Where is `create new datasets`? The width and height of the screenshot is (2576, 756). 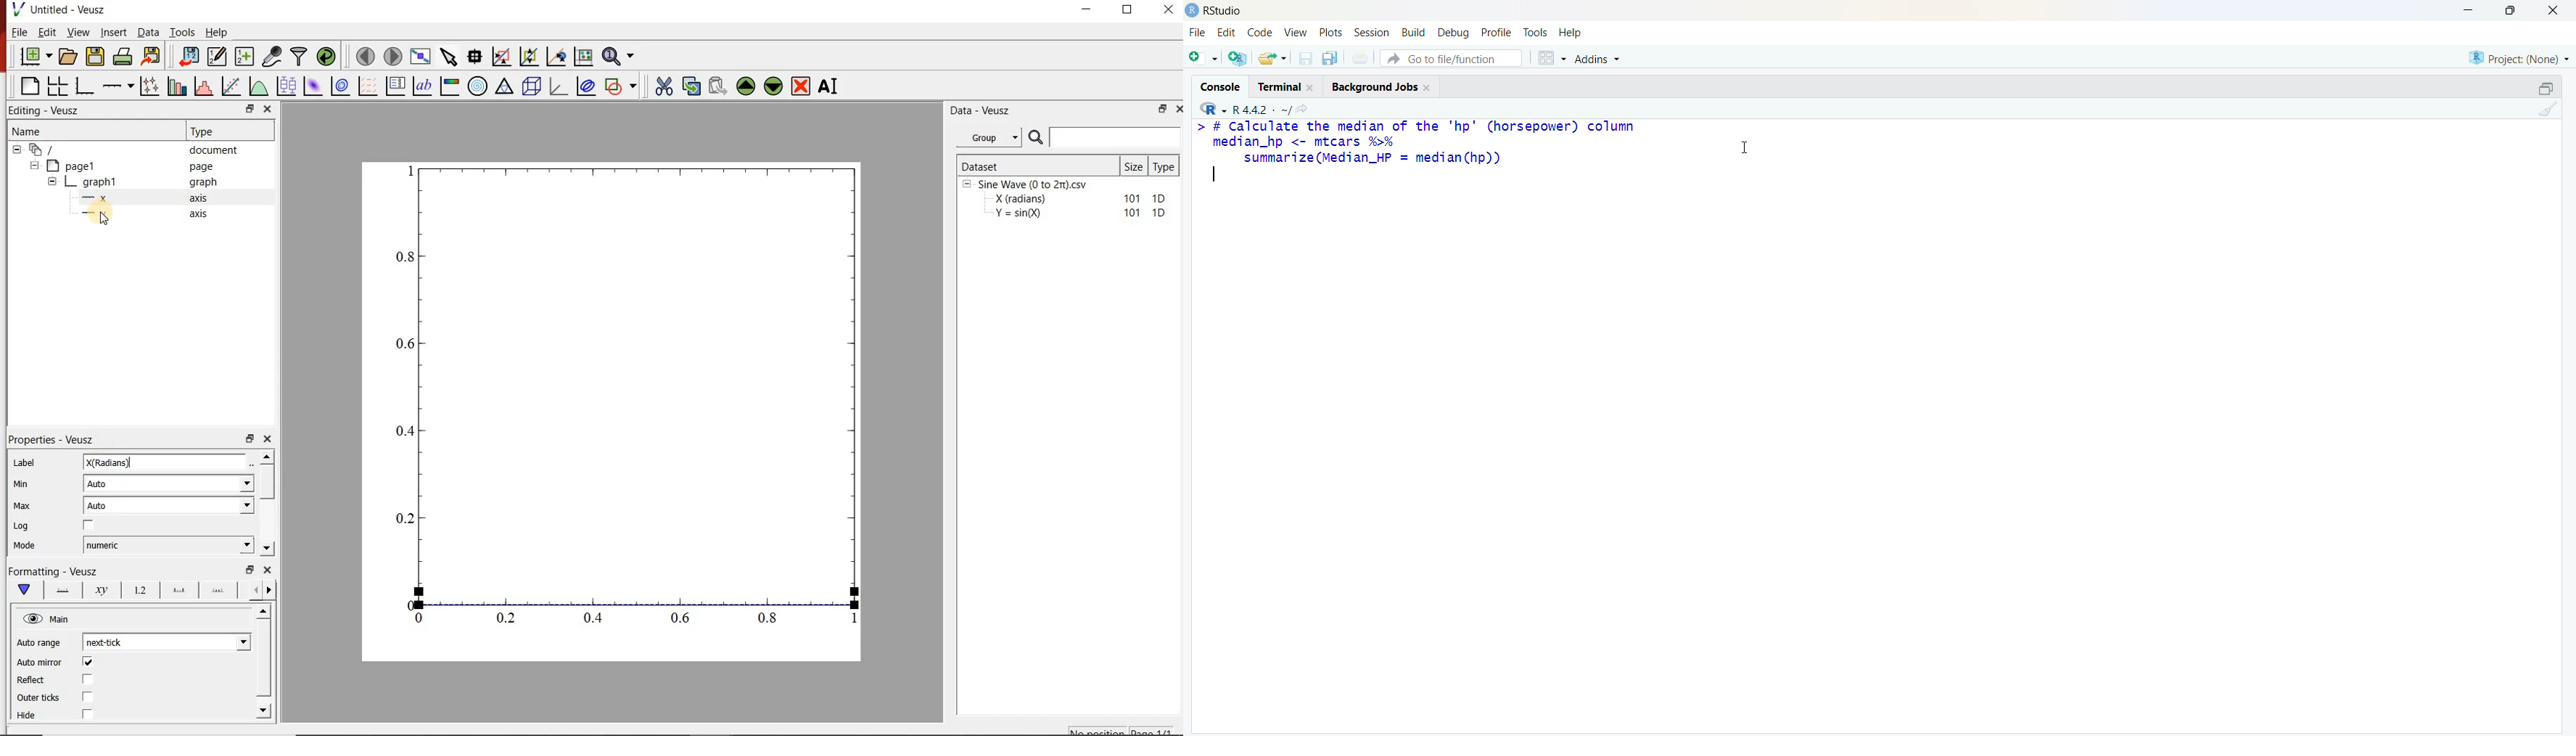 create new datasets is located at coordinates (245, 56).